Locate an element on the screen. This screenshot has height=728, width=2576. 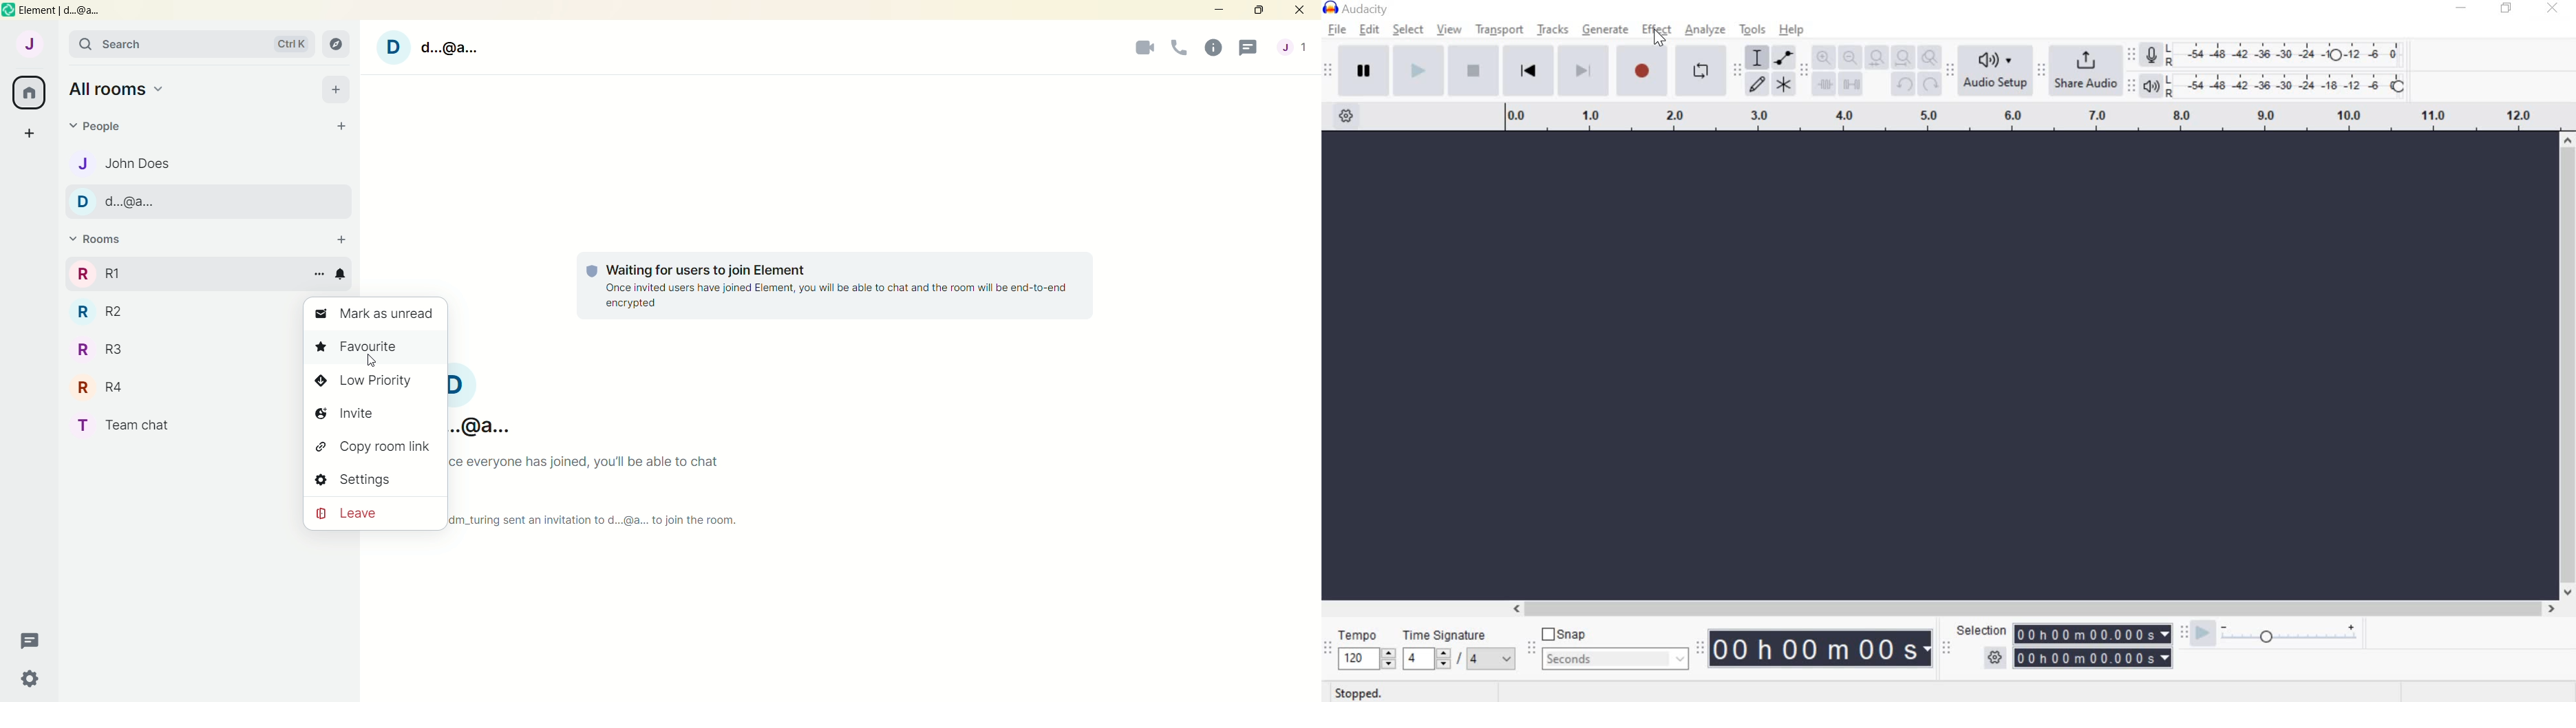
.@a... is located at coordinates (482, 425).